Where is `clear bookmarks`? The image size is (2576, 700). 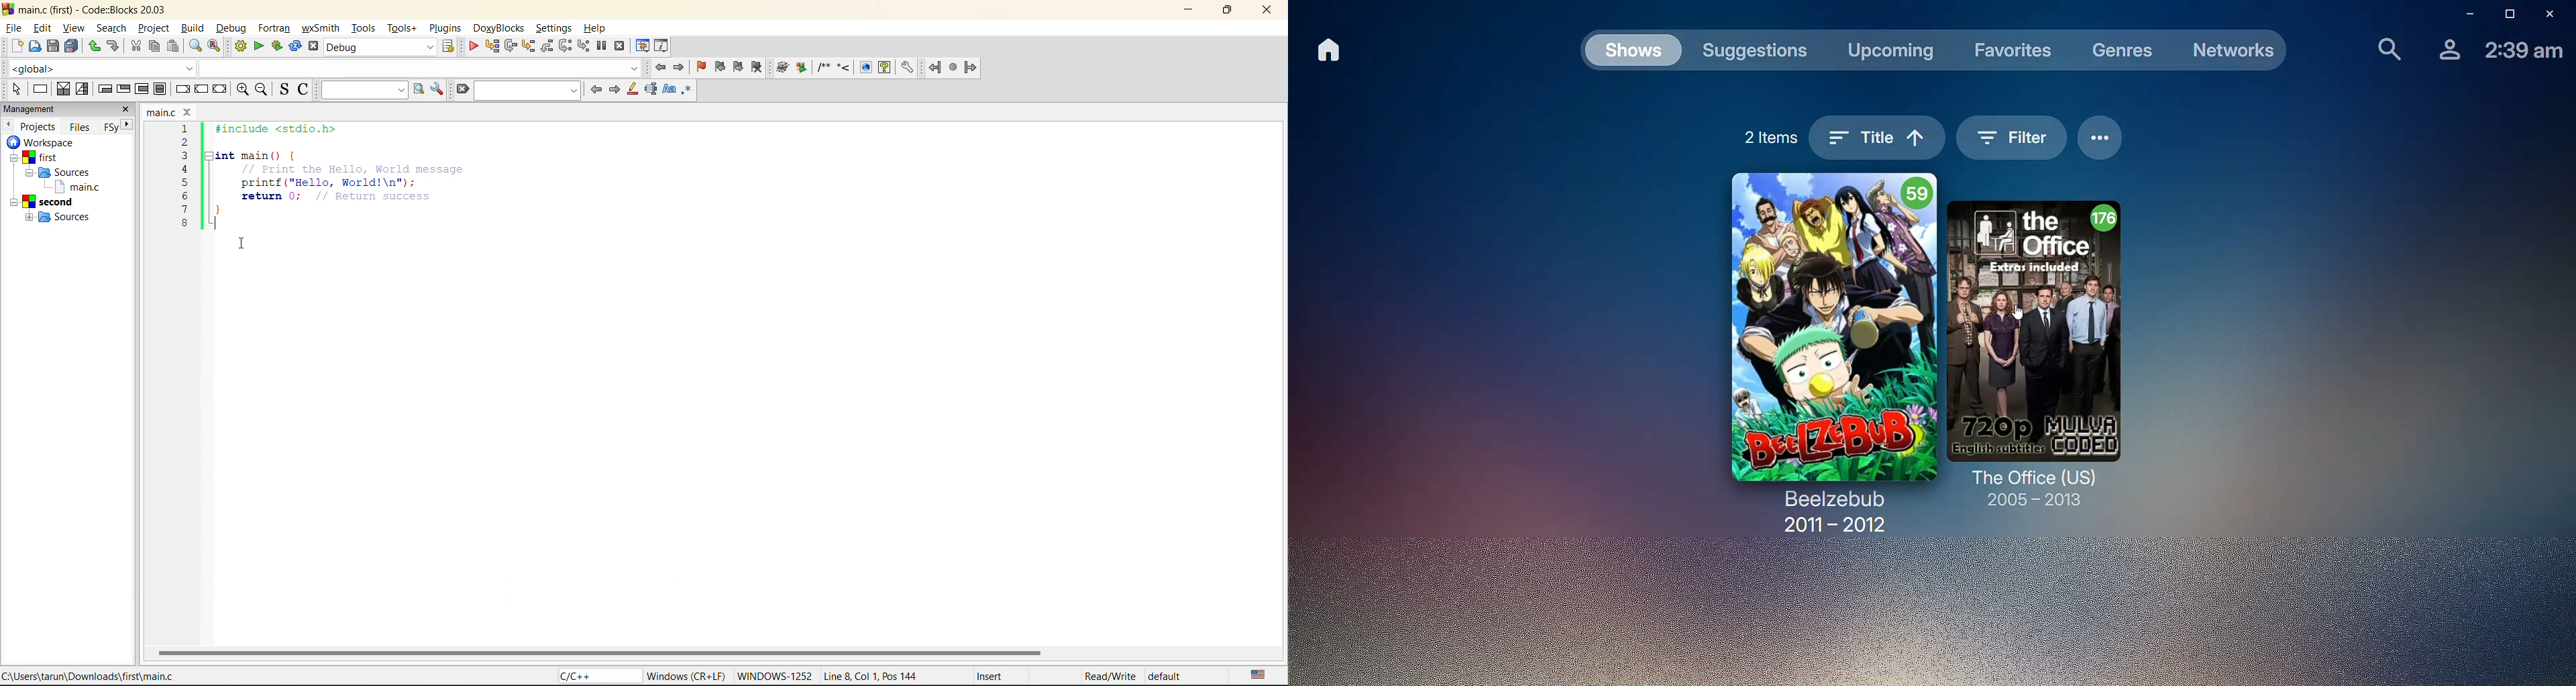 clear bookmarks is located at coordinates (760, 66).